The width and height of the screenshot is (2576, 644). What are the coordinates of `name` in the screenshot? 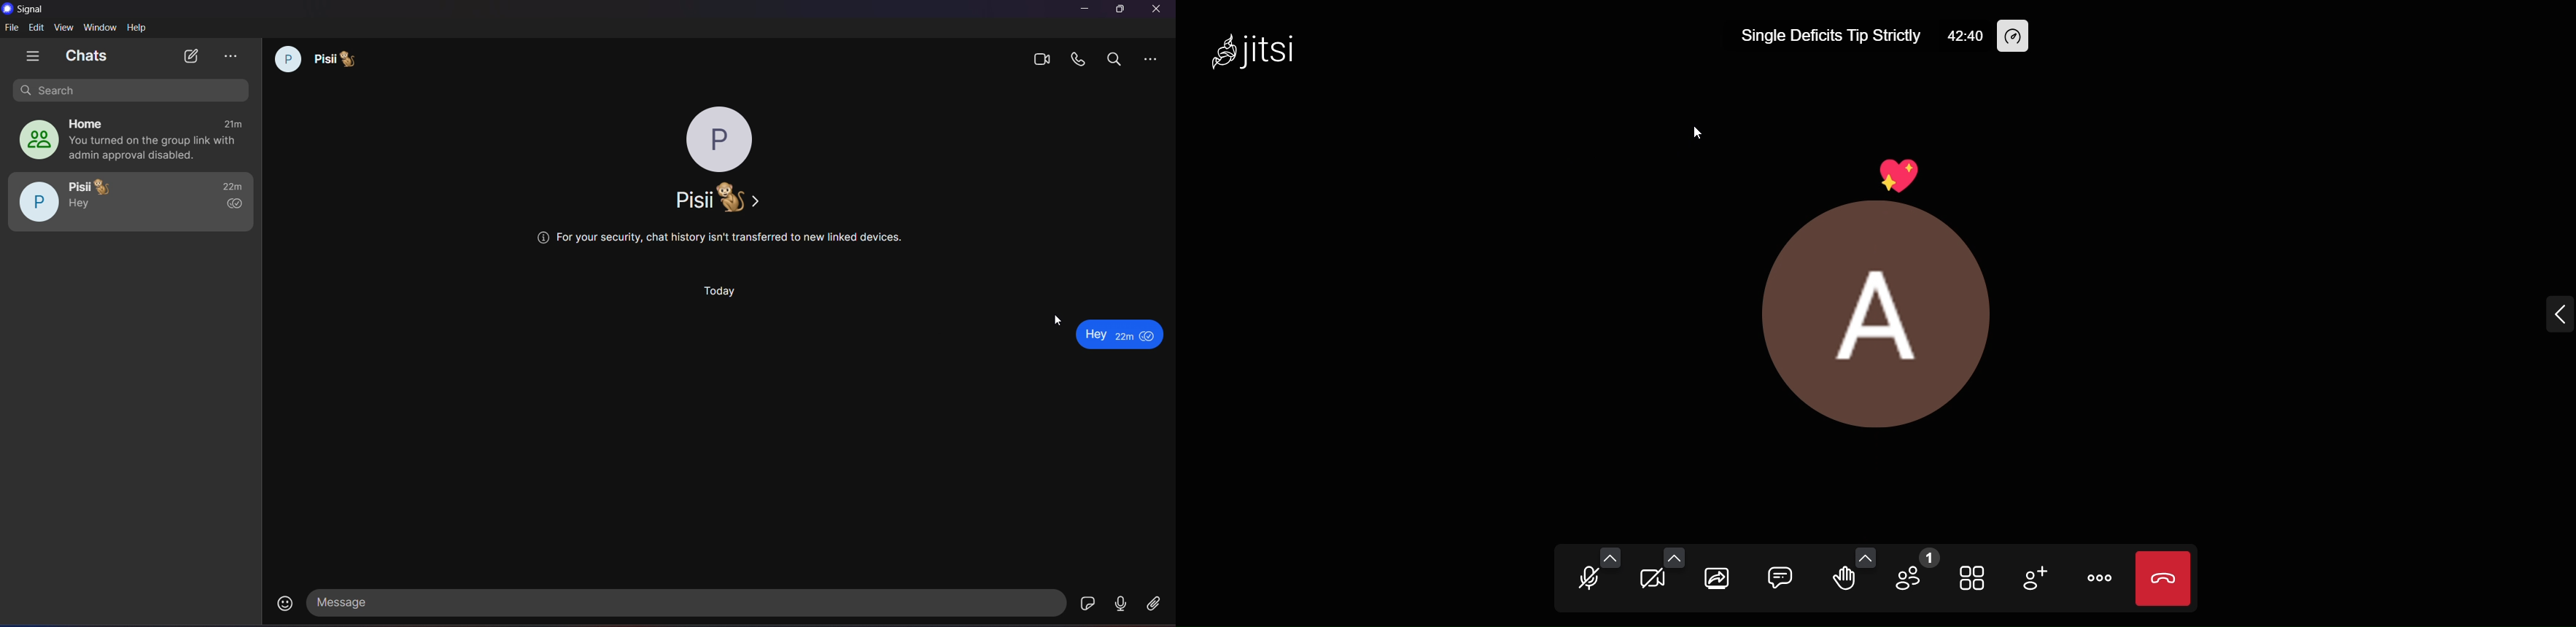 It's located at (714, 198).